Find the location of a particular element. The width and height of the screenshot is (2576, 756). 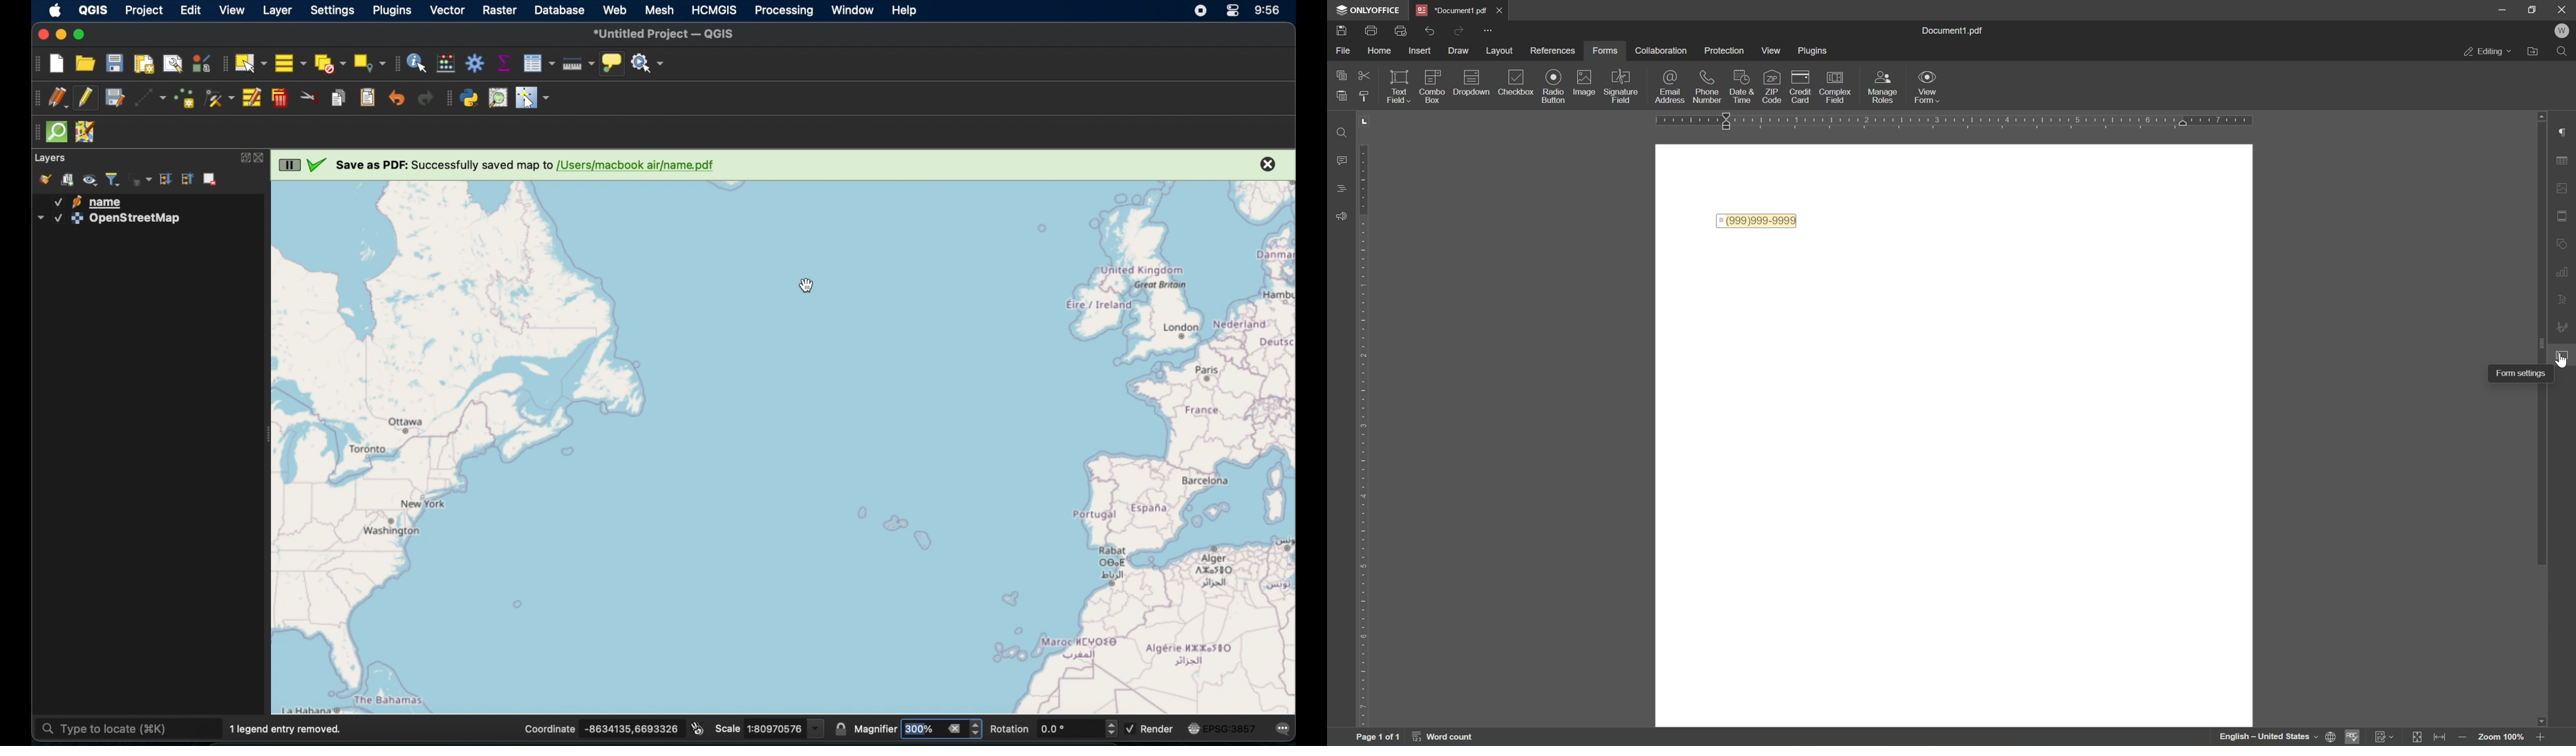

cut is located at coordinates (1365, 75).